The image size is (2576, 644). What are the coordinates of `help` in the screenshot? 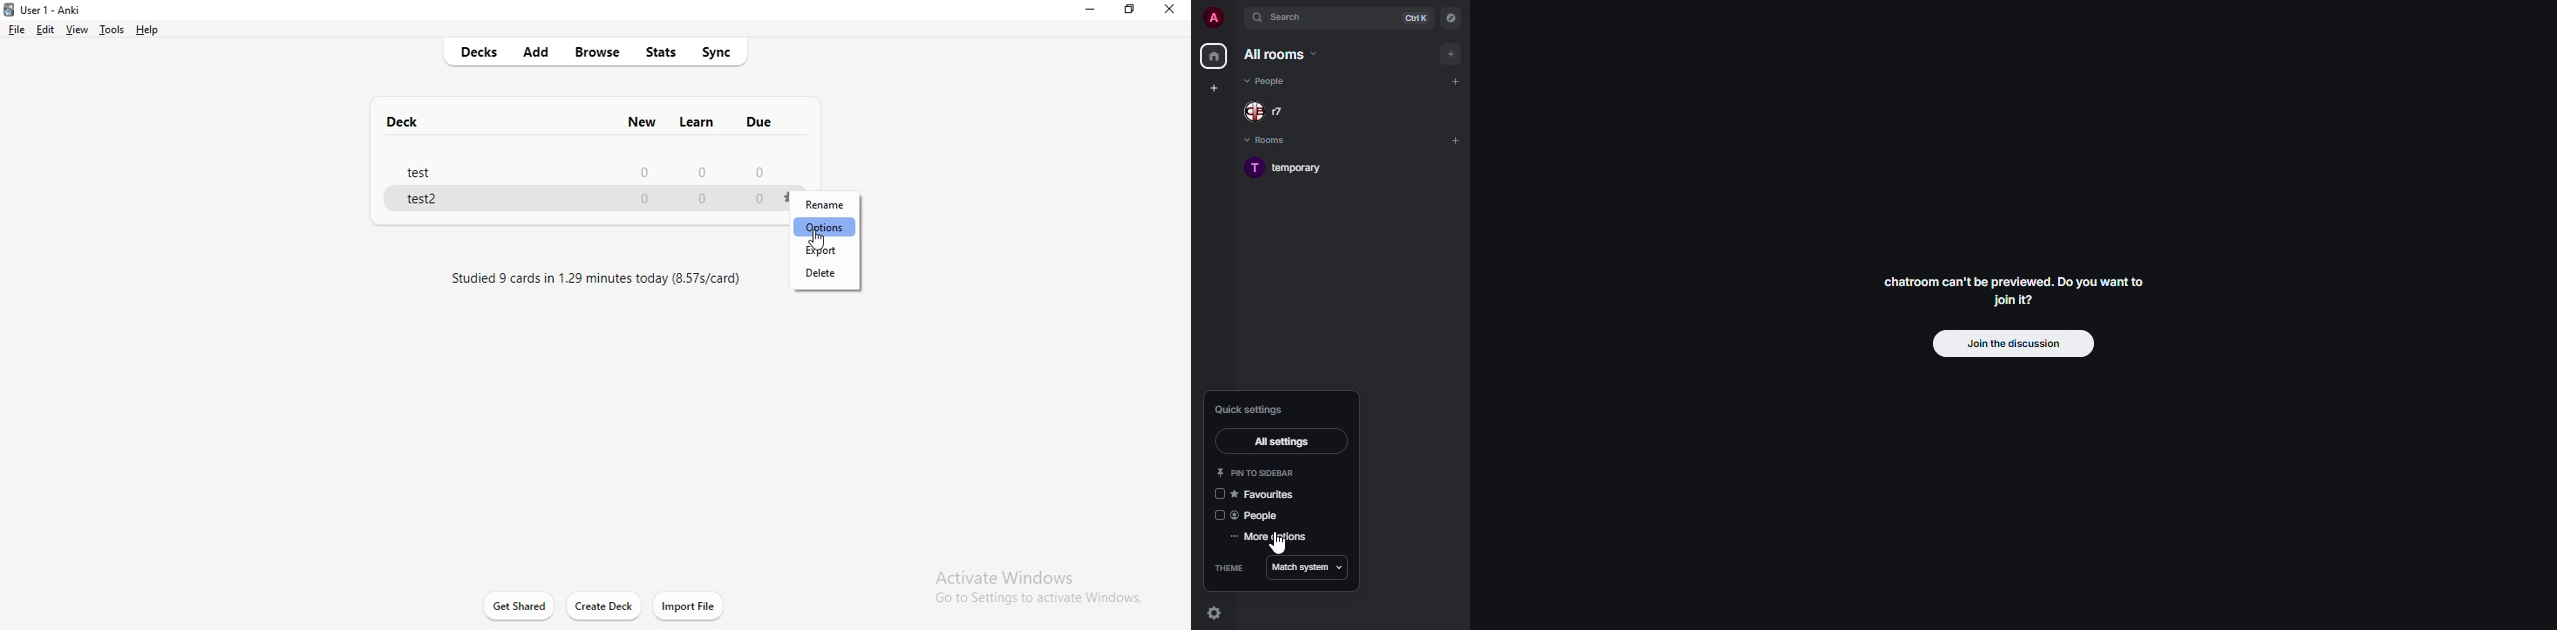 It's located at (148, 31).